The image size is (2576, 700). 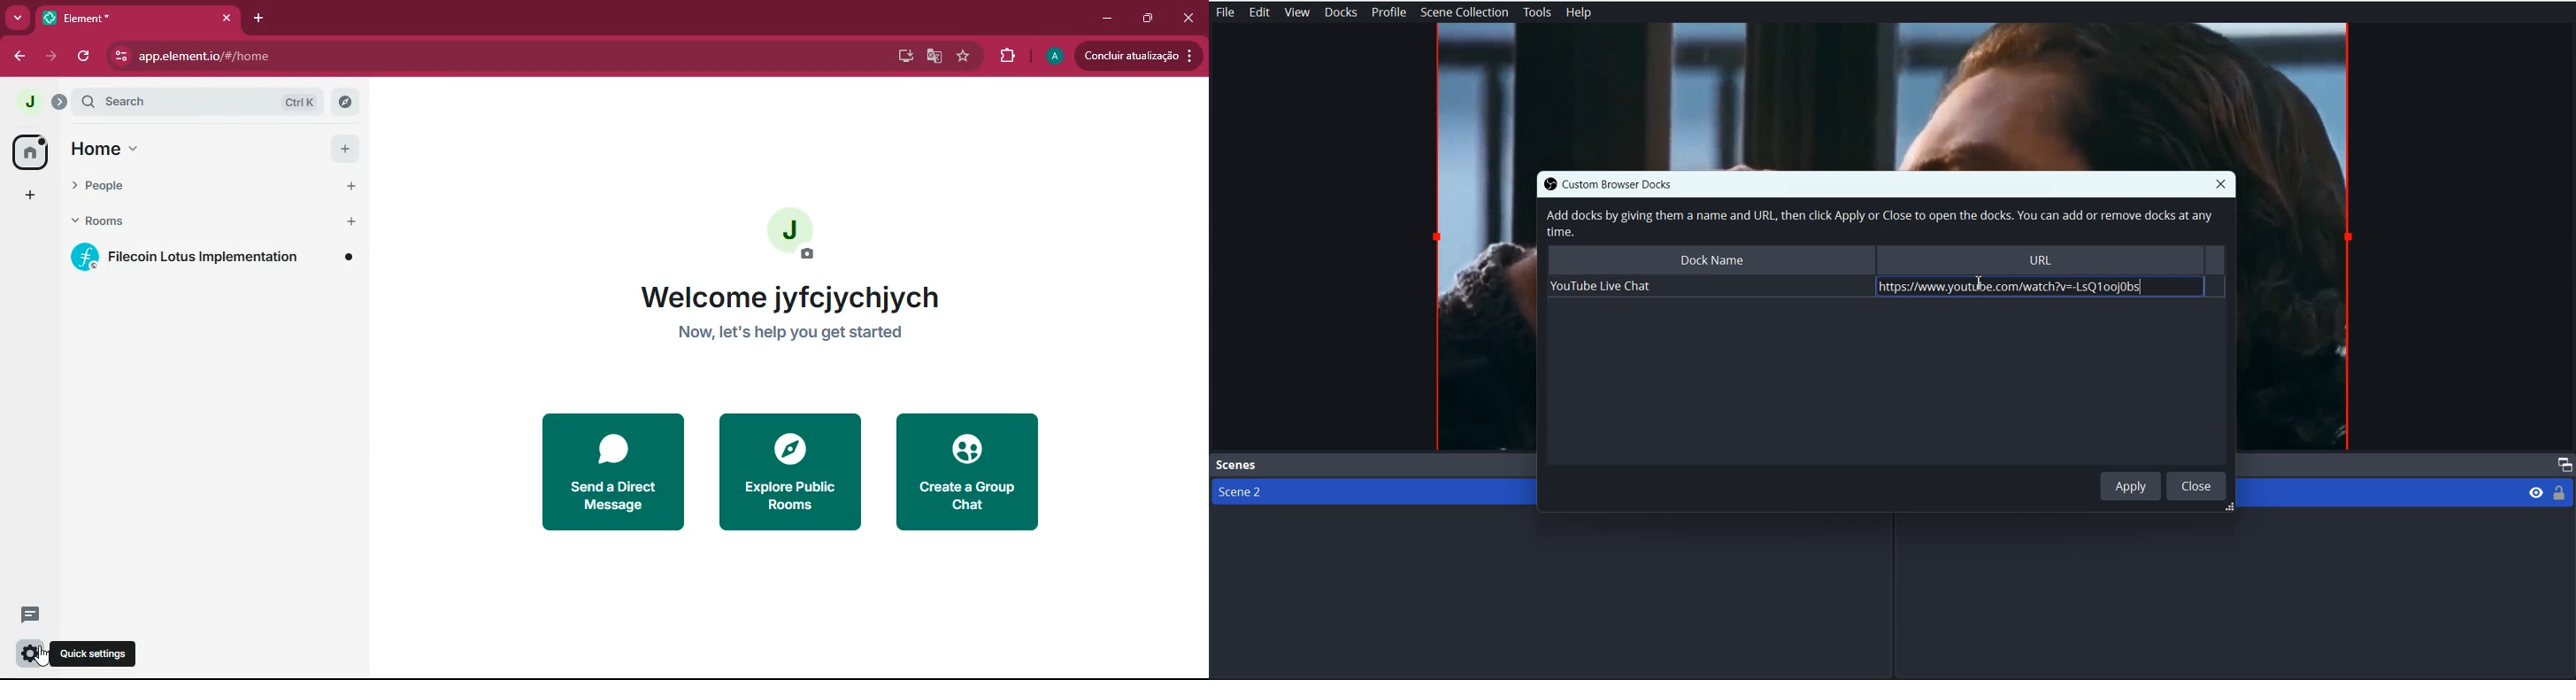 I want to click on close, so click(x=1190, y=18).